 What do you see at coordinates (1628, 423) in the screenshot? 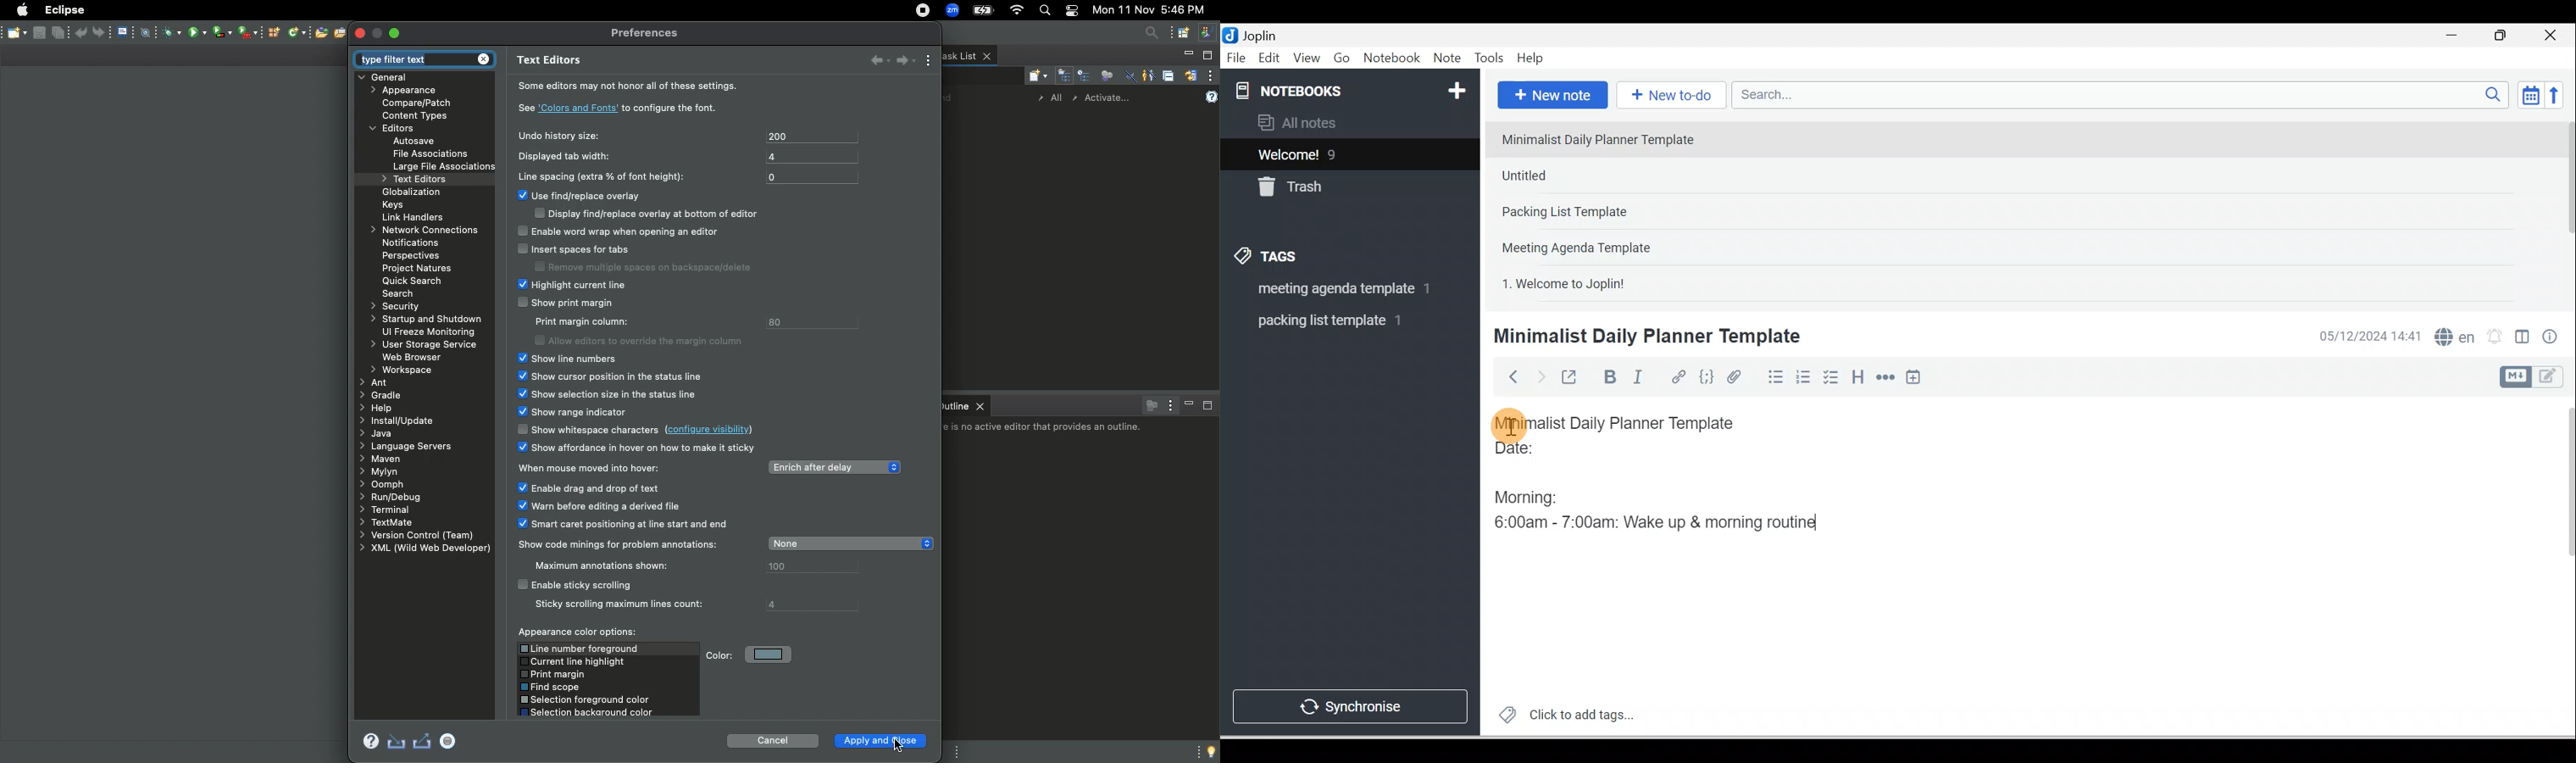
I see `Minimalist Daily Planner Template` at bounding box center [1628, 423].